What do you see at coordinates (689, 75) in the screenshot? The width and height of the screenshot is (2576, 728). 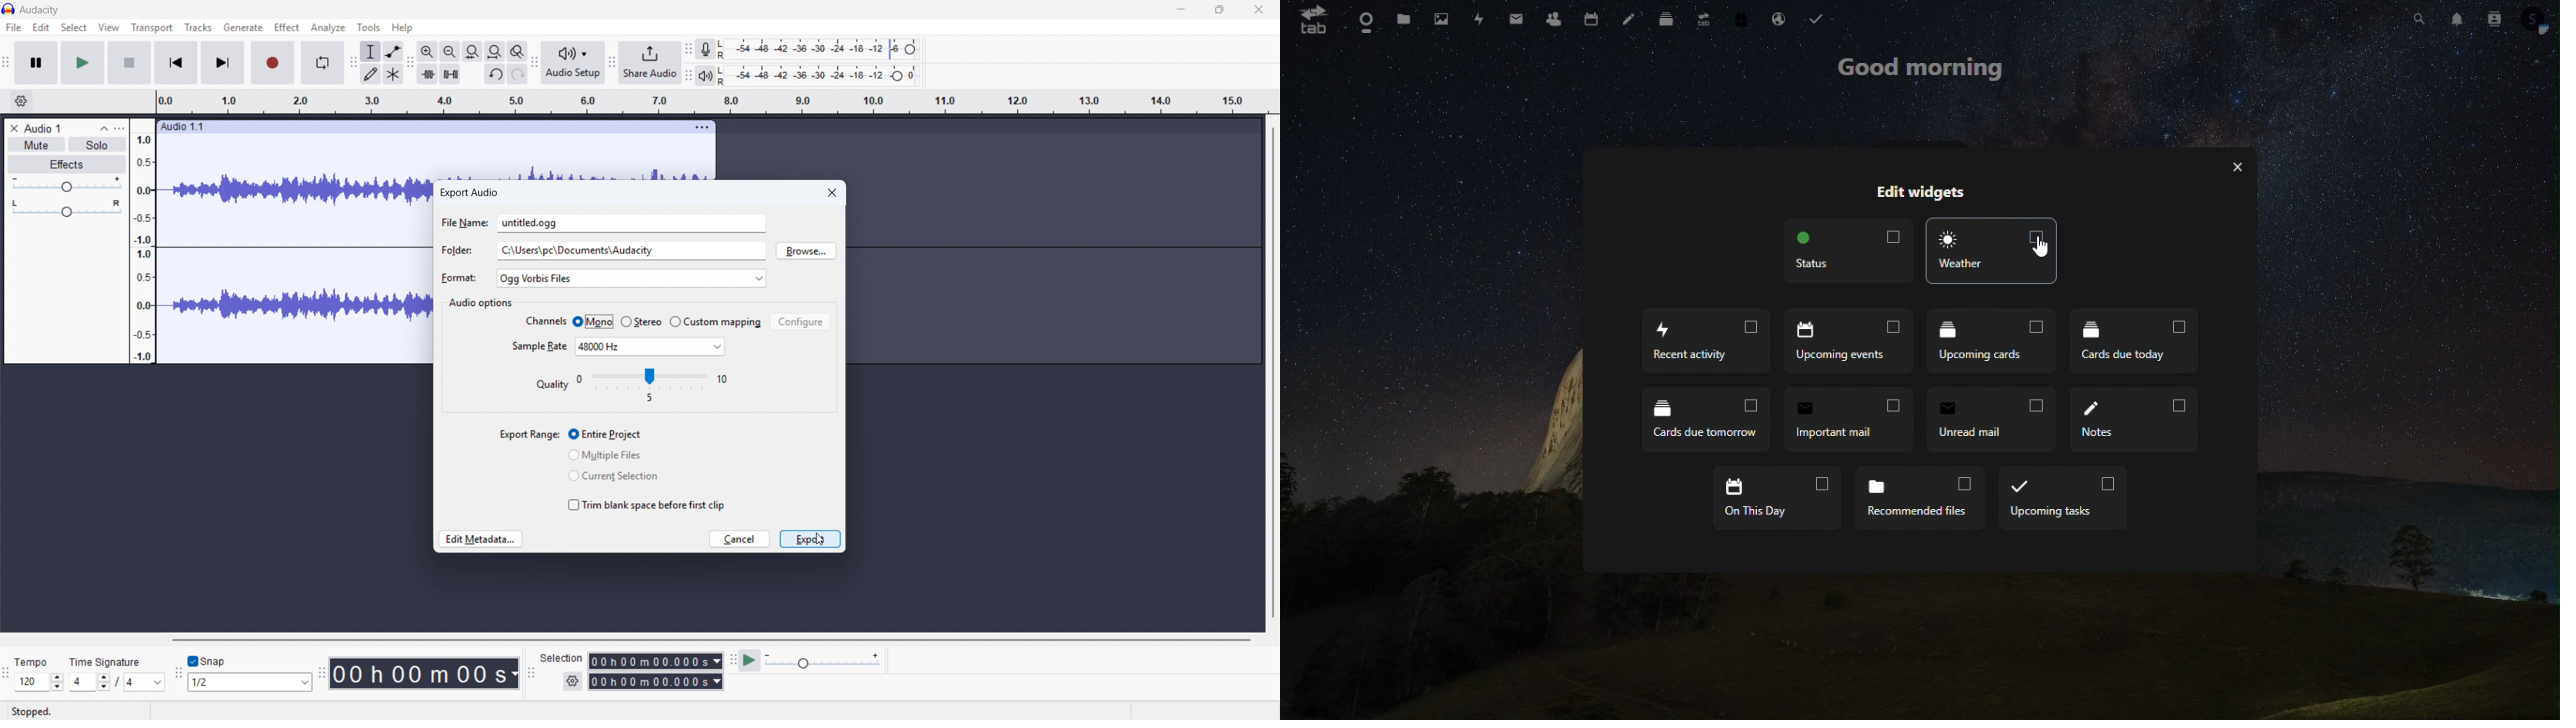 I see `playback metre toolbar ` at bounding box center [689, 75].